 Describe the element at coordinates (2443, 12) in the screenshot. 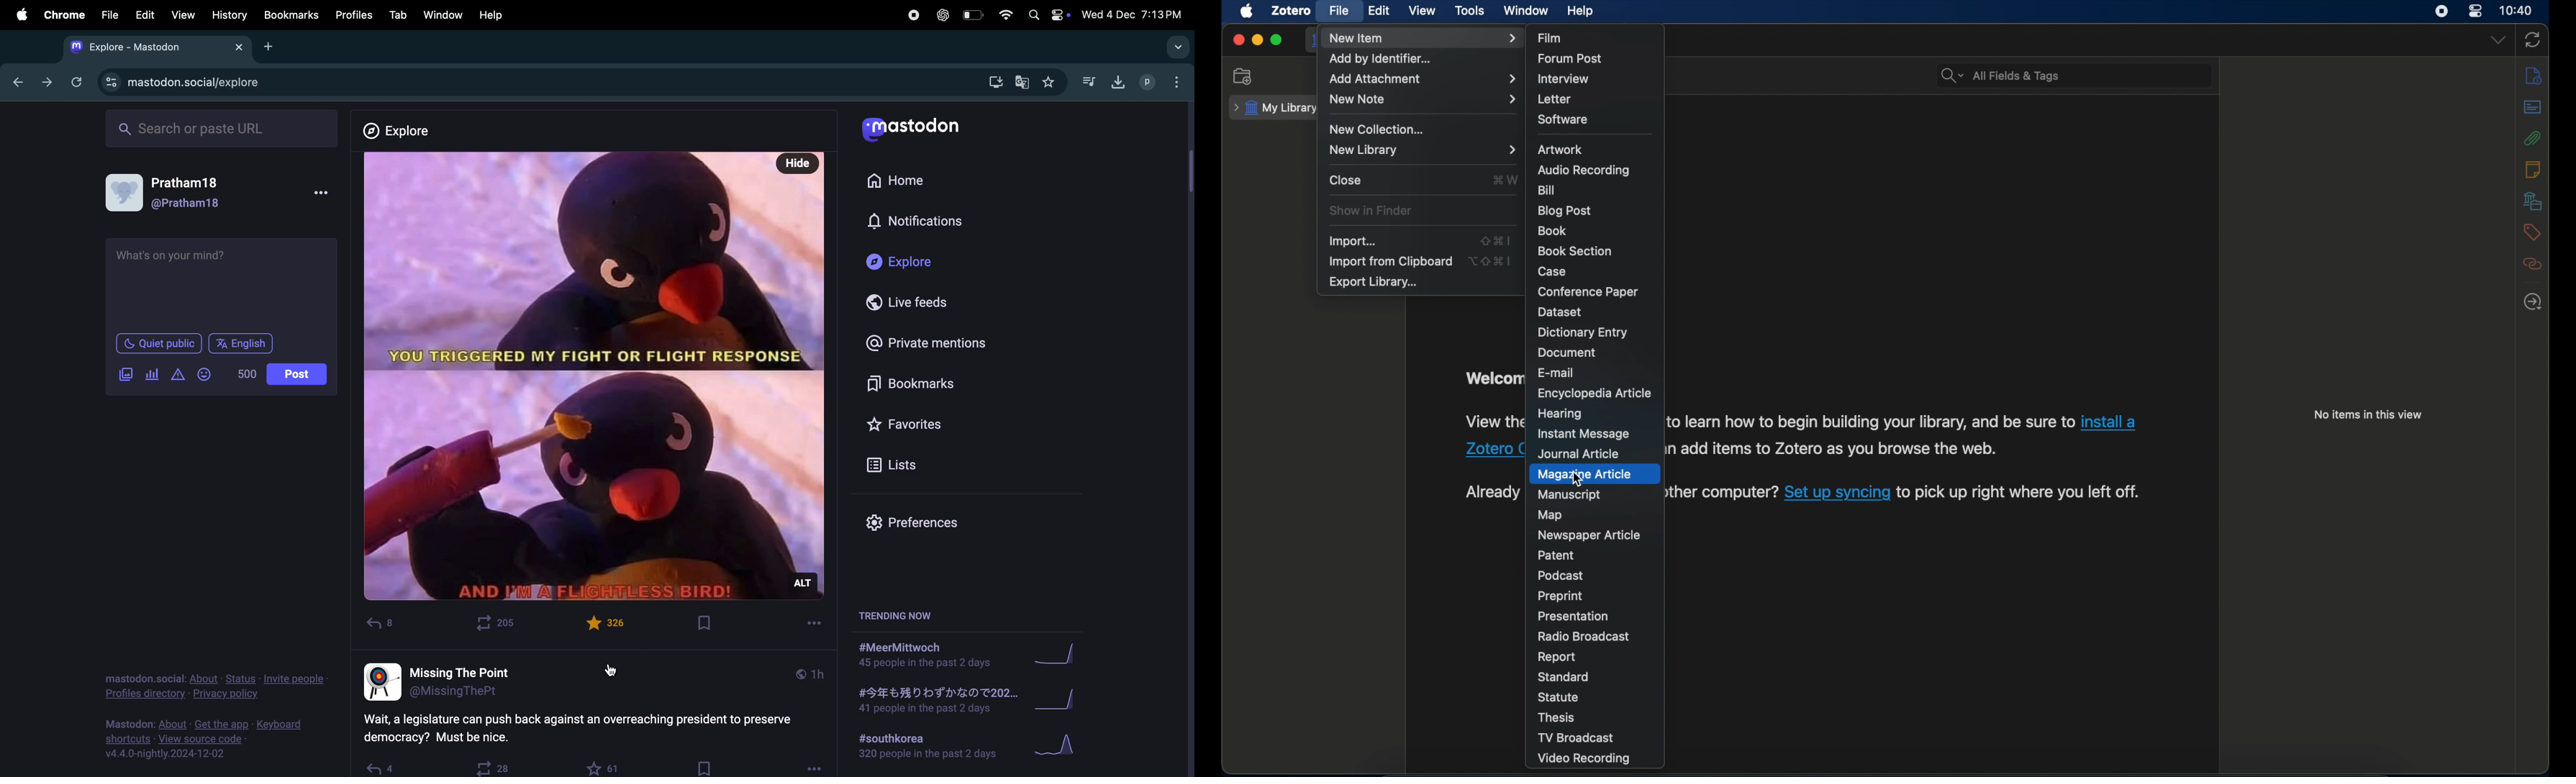

I see `screen recorder` at that location.